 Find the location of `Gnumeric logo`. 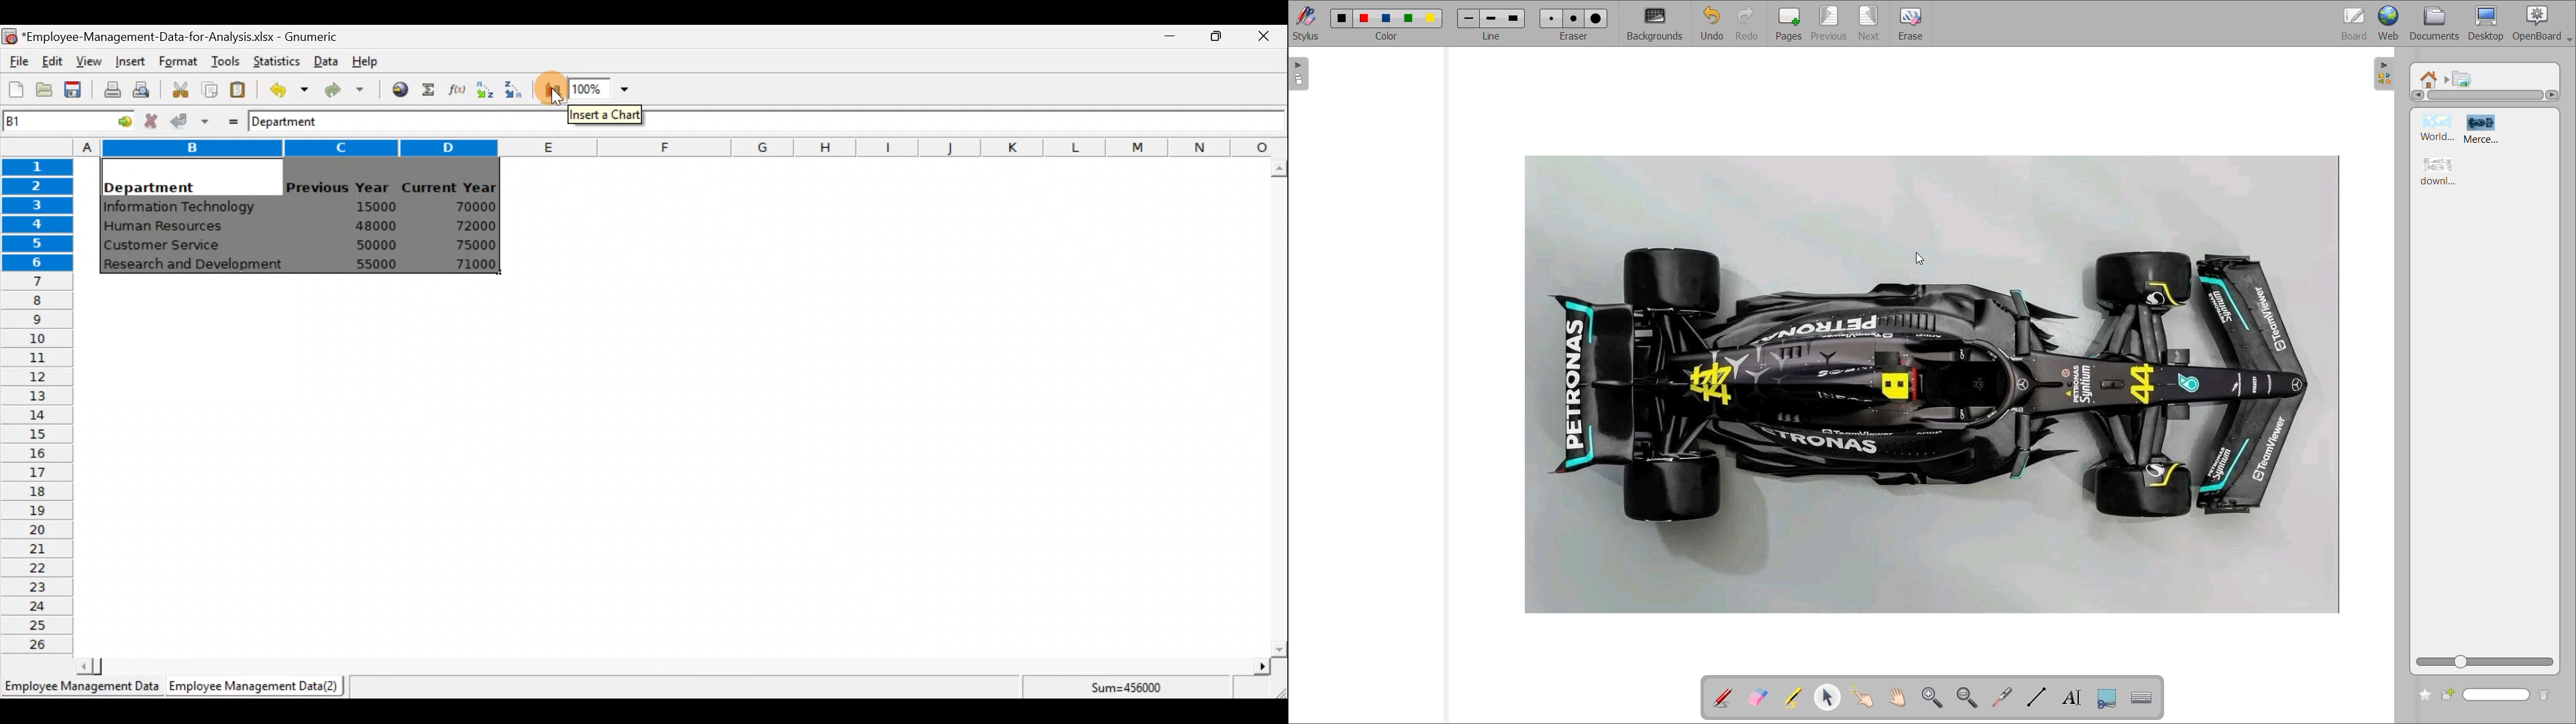

Gnumeric logo is located at coordinates (9, 38).